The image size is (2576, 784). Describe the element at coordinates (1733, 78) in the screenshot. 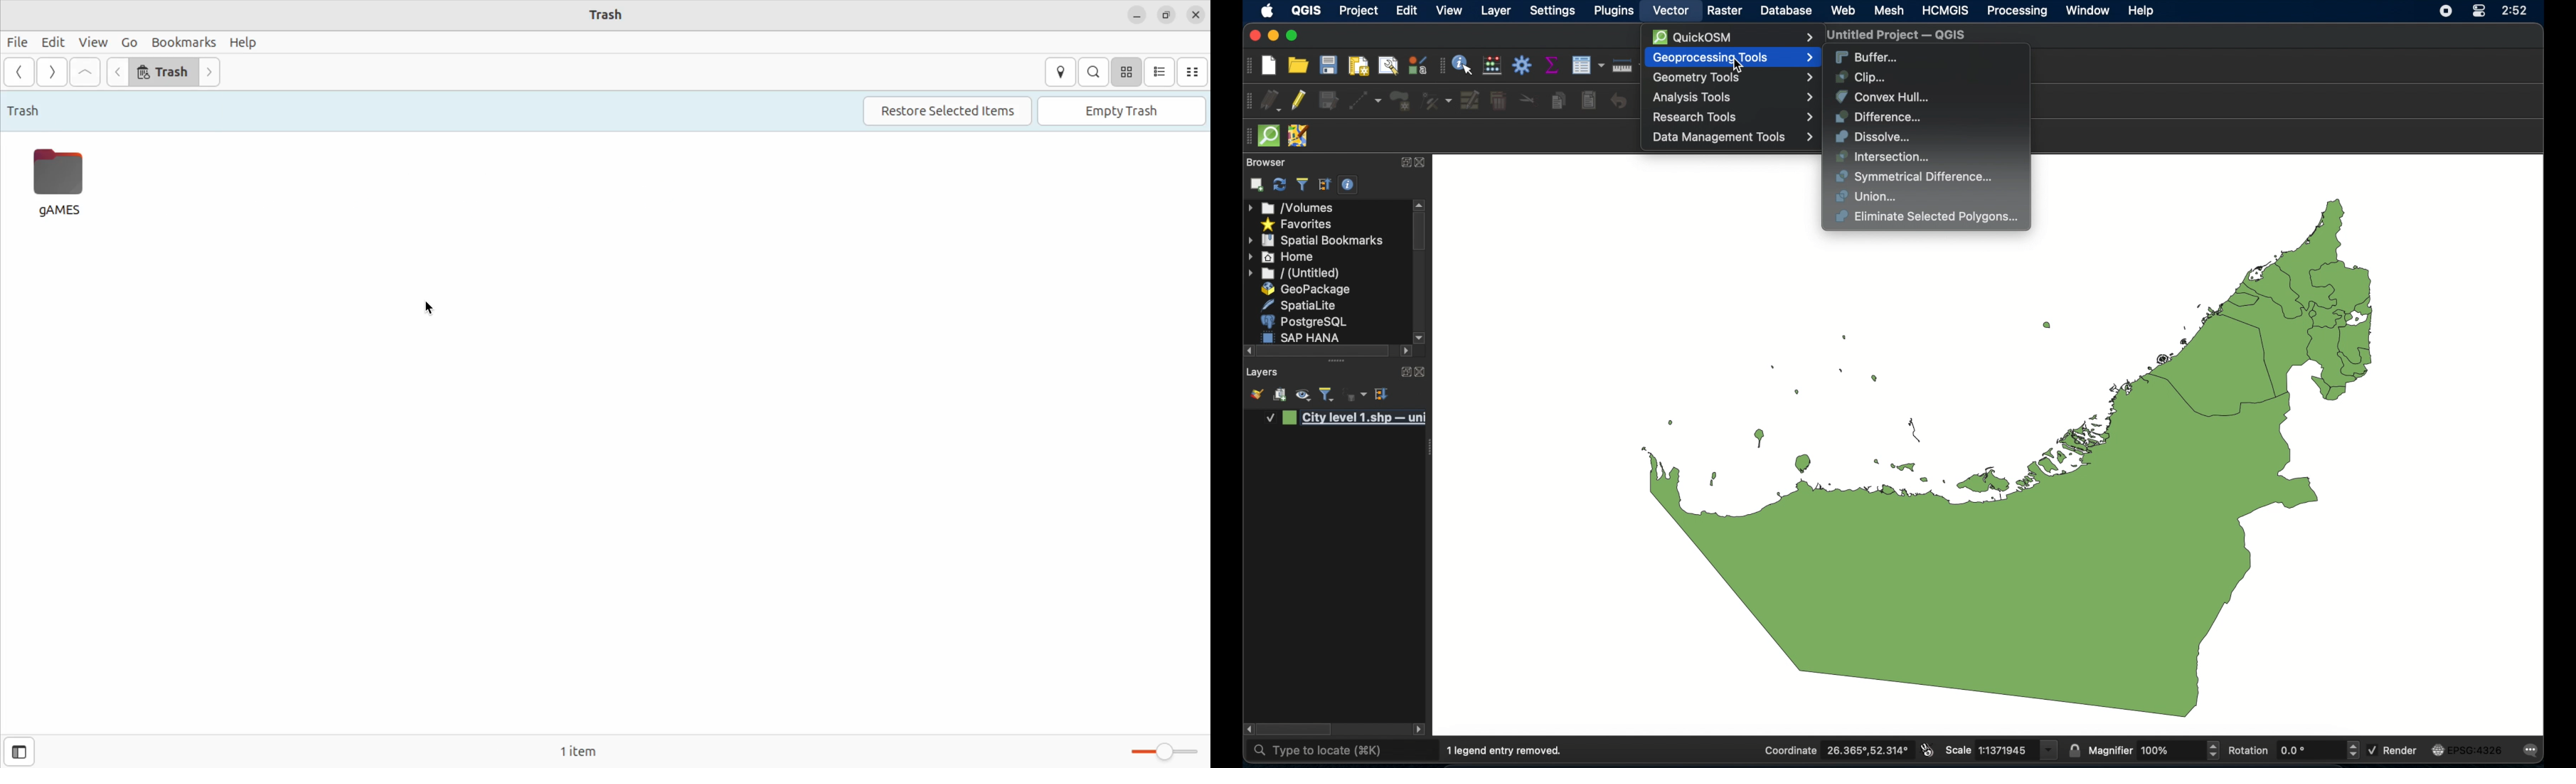

I see `geometry tools menu` at that location.